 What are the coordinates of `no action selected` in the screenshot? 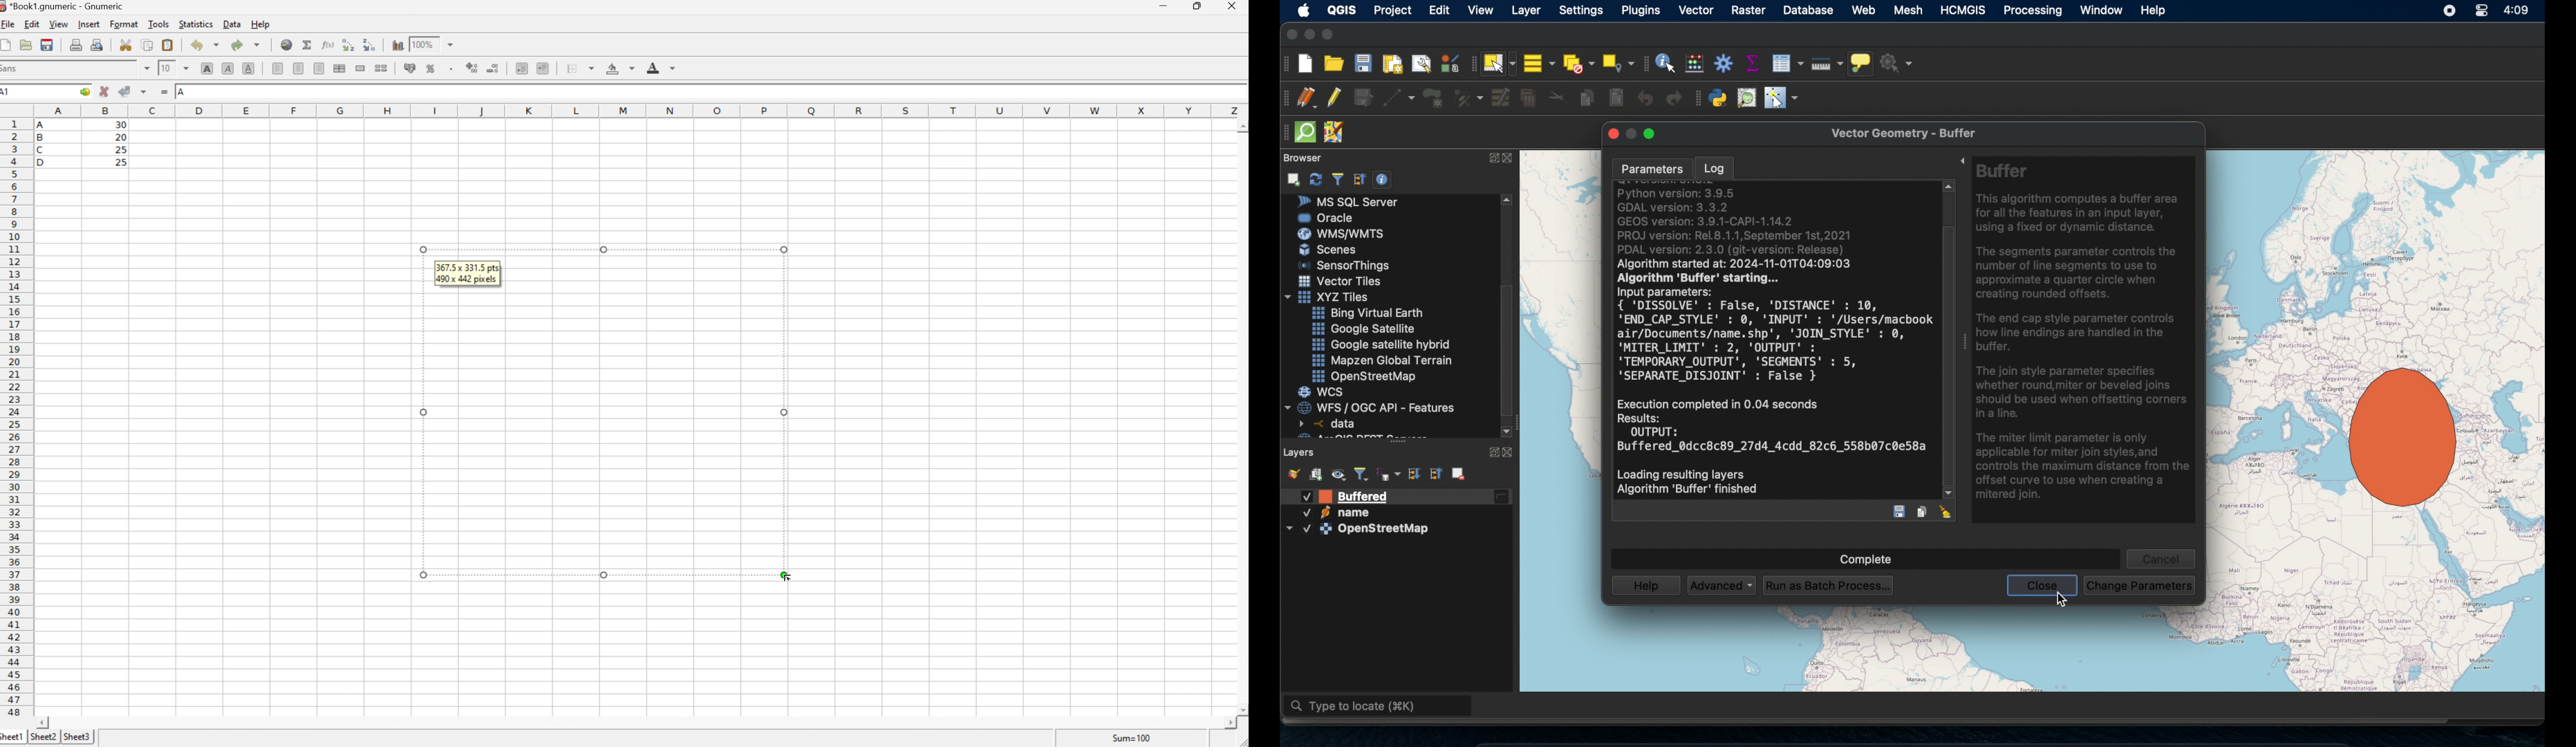 It's located at (1899, 64).